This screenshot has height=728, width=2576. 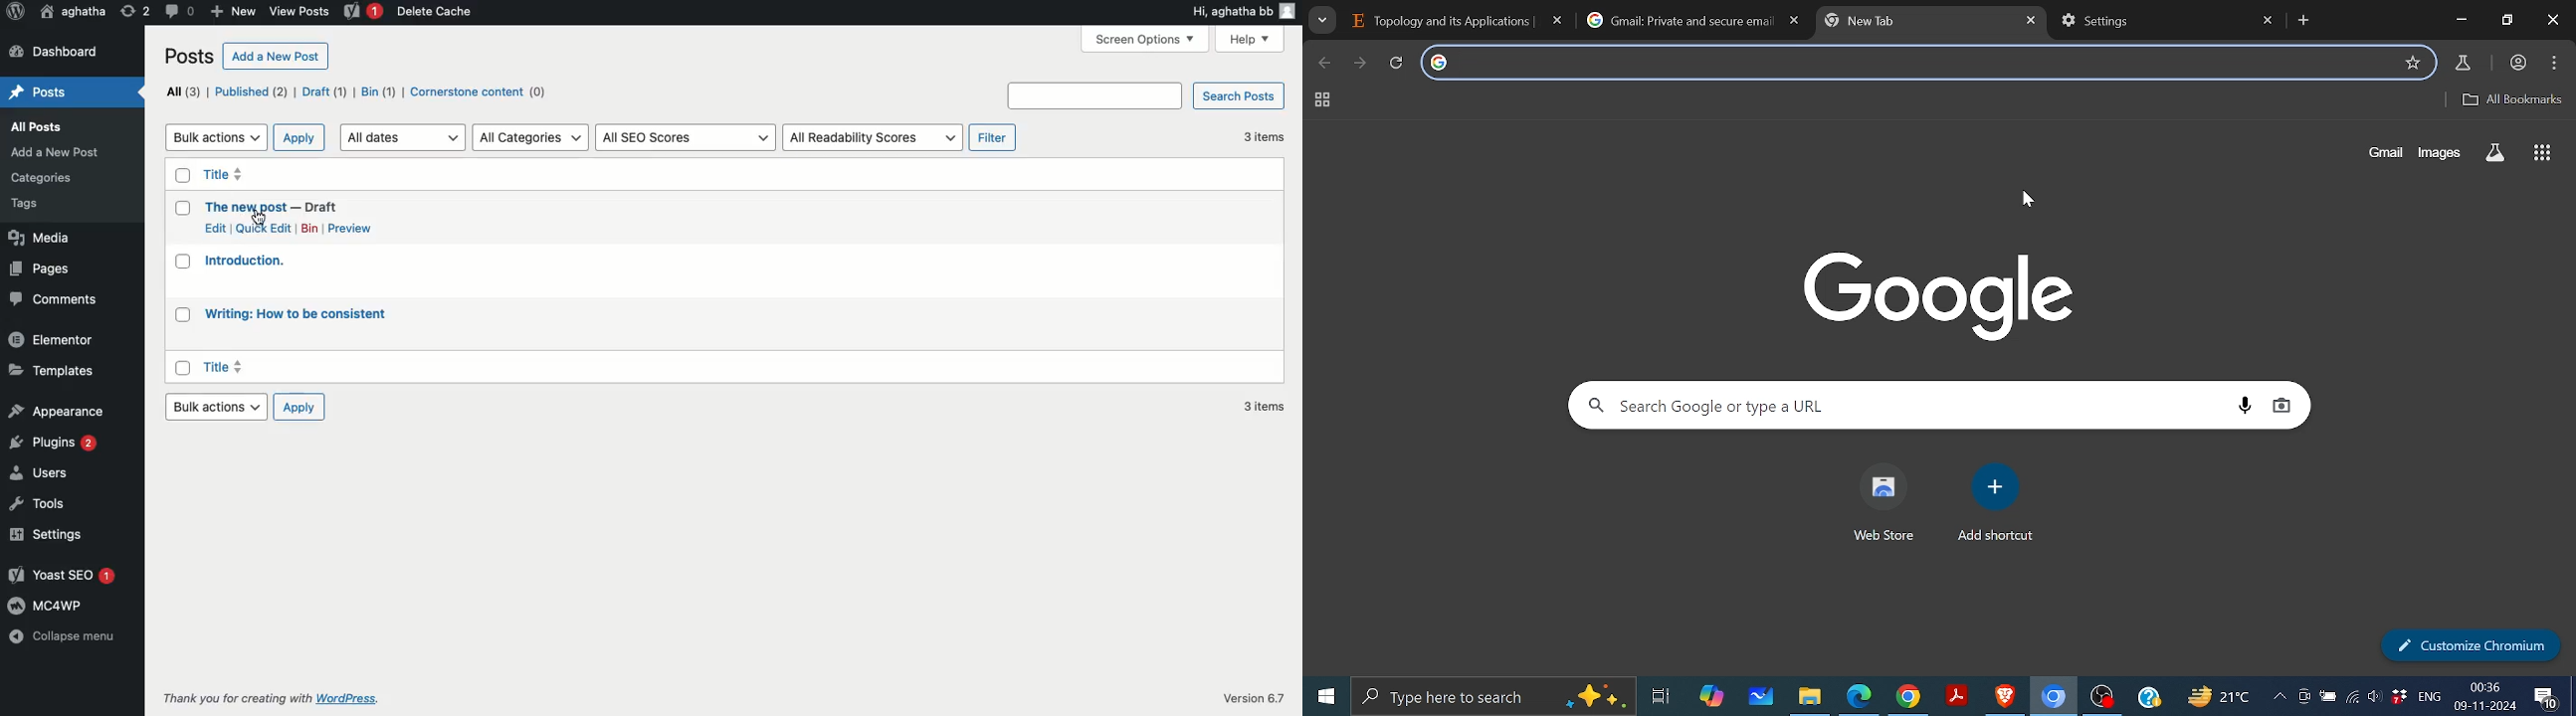 What do you see at coordinates (262, 228) in the screenshot?
I see `Quick edit` at bounding box center [262, 228].